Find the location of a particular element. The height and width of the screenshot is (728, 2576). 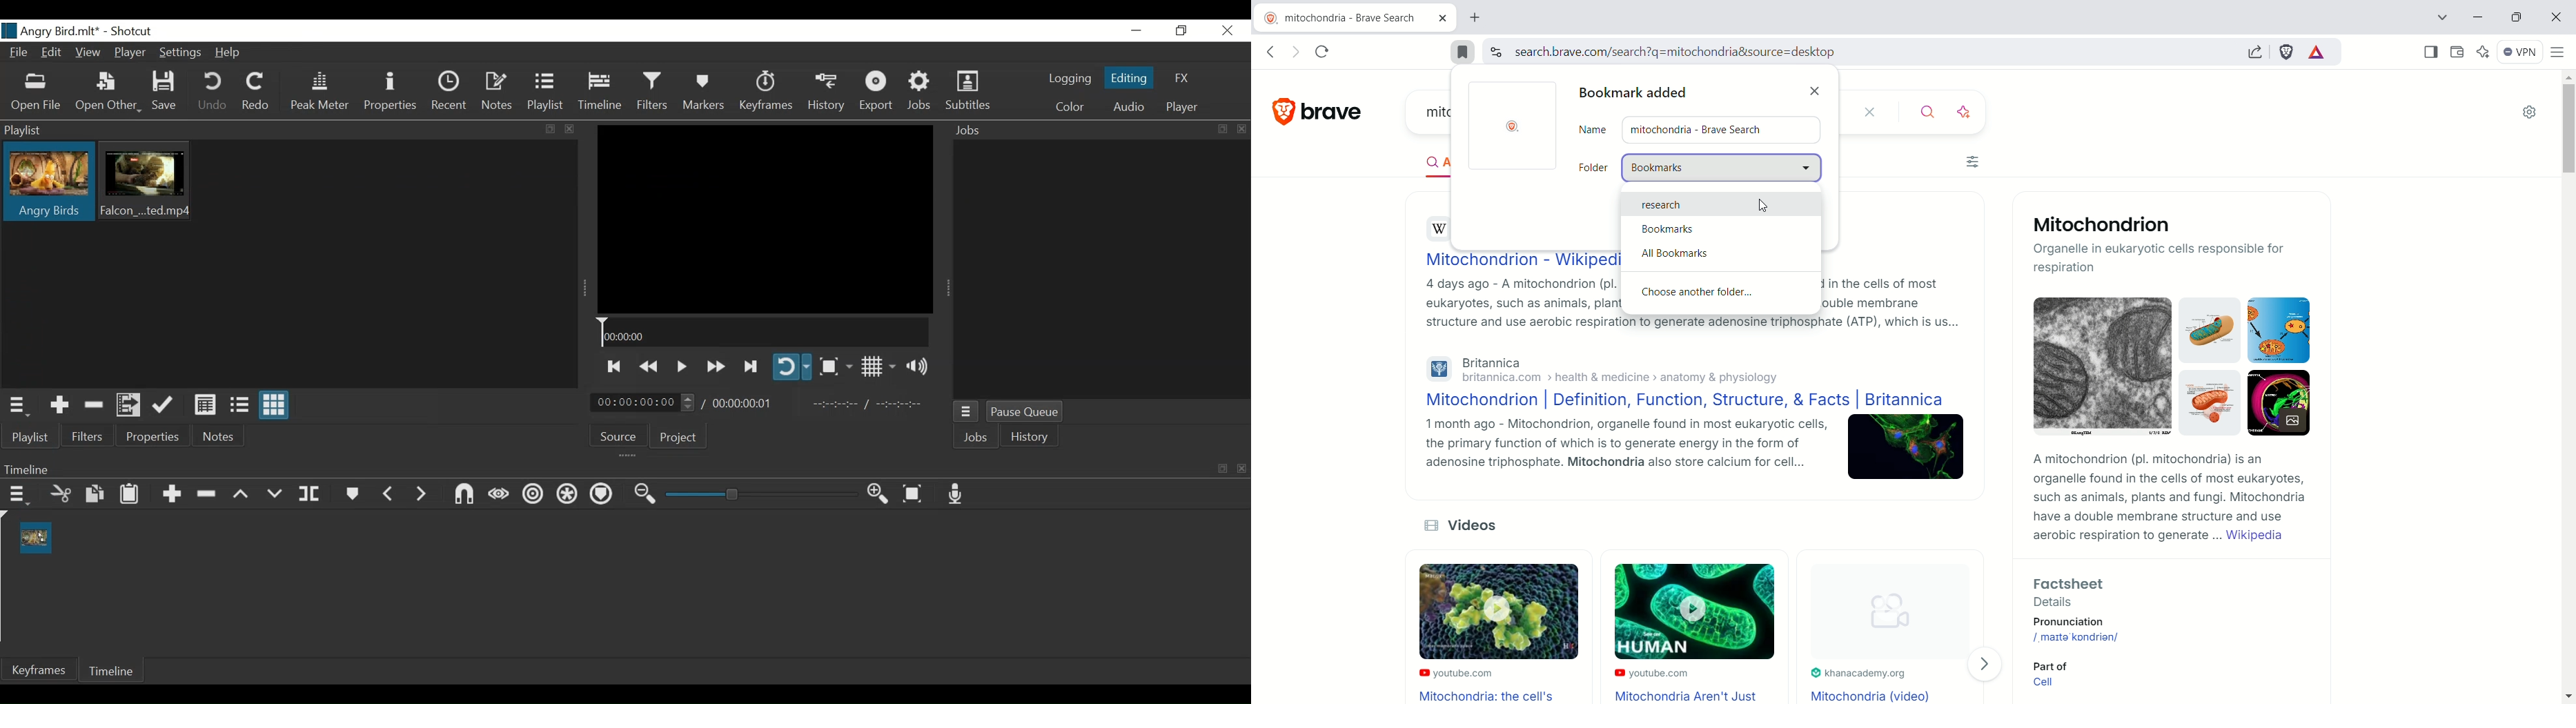

Lift is located at coordinates (241, 493).